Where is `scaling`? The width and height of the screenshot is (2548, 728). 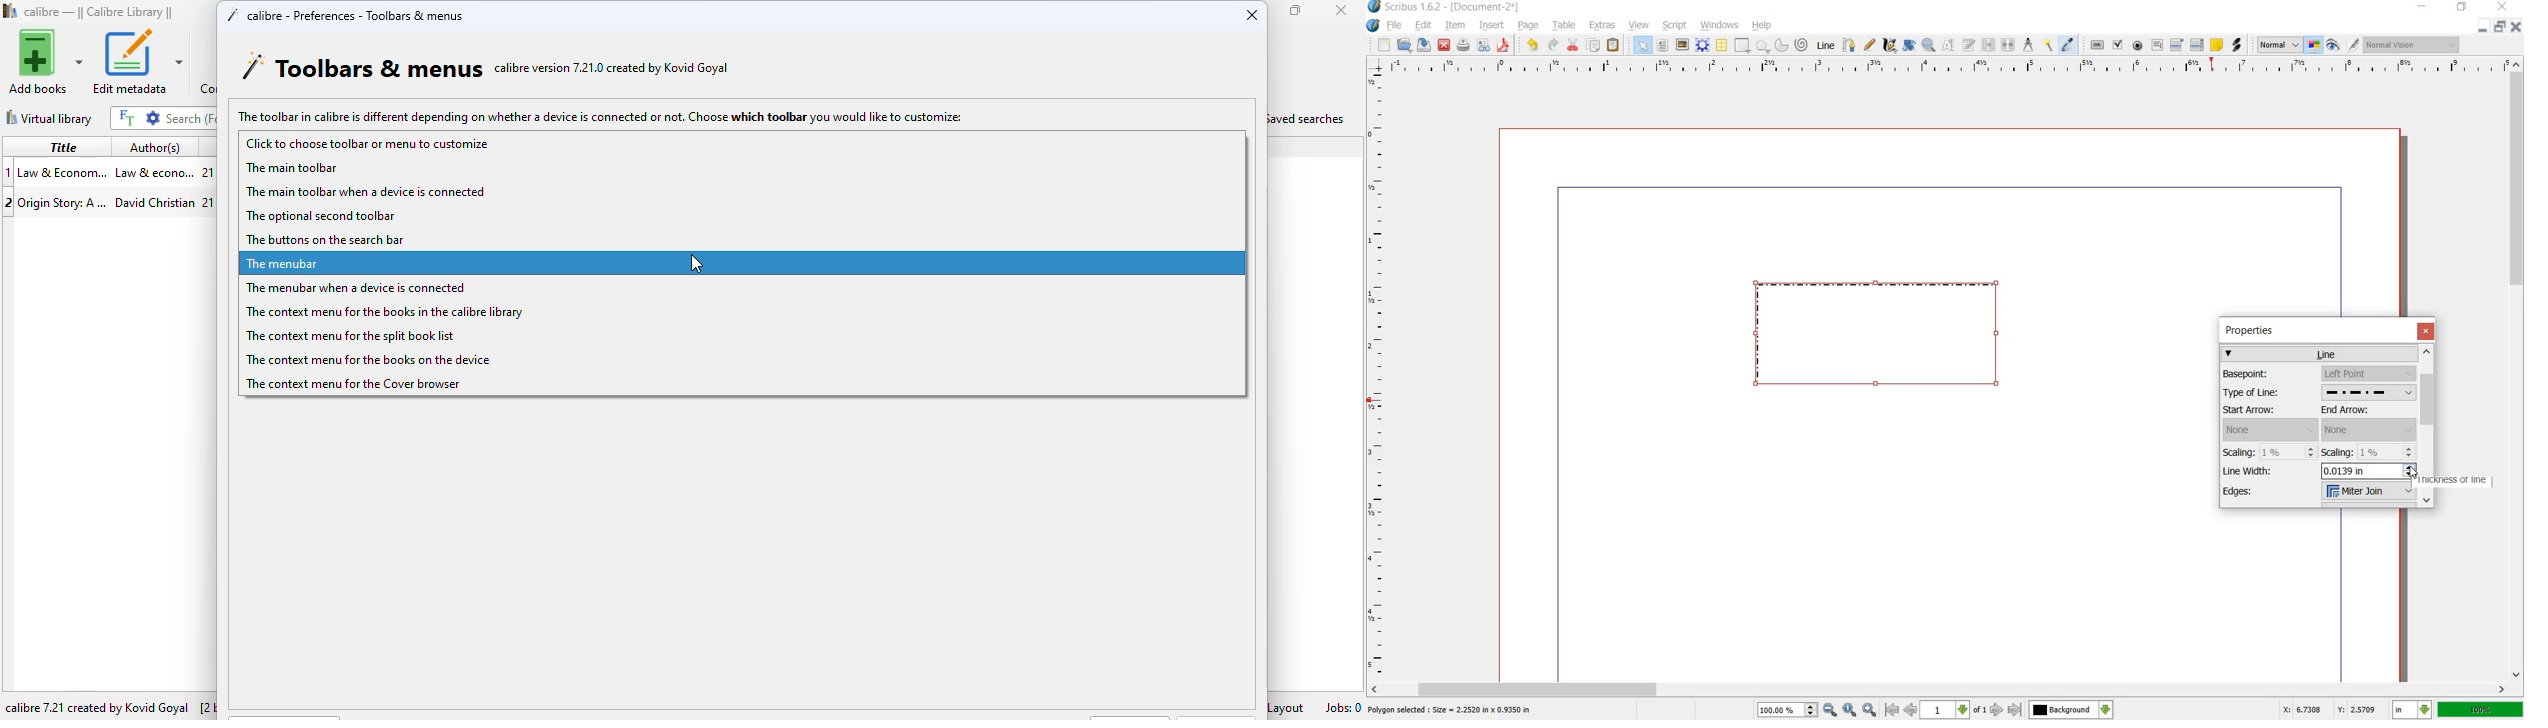 scaling is located at coordinates (2388, 452).